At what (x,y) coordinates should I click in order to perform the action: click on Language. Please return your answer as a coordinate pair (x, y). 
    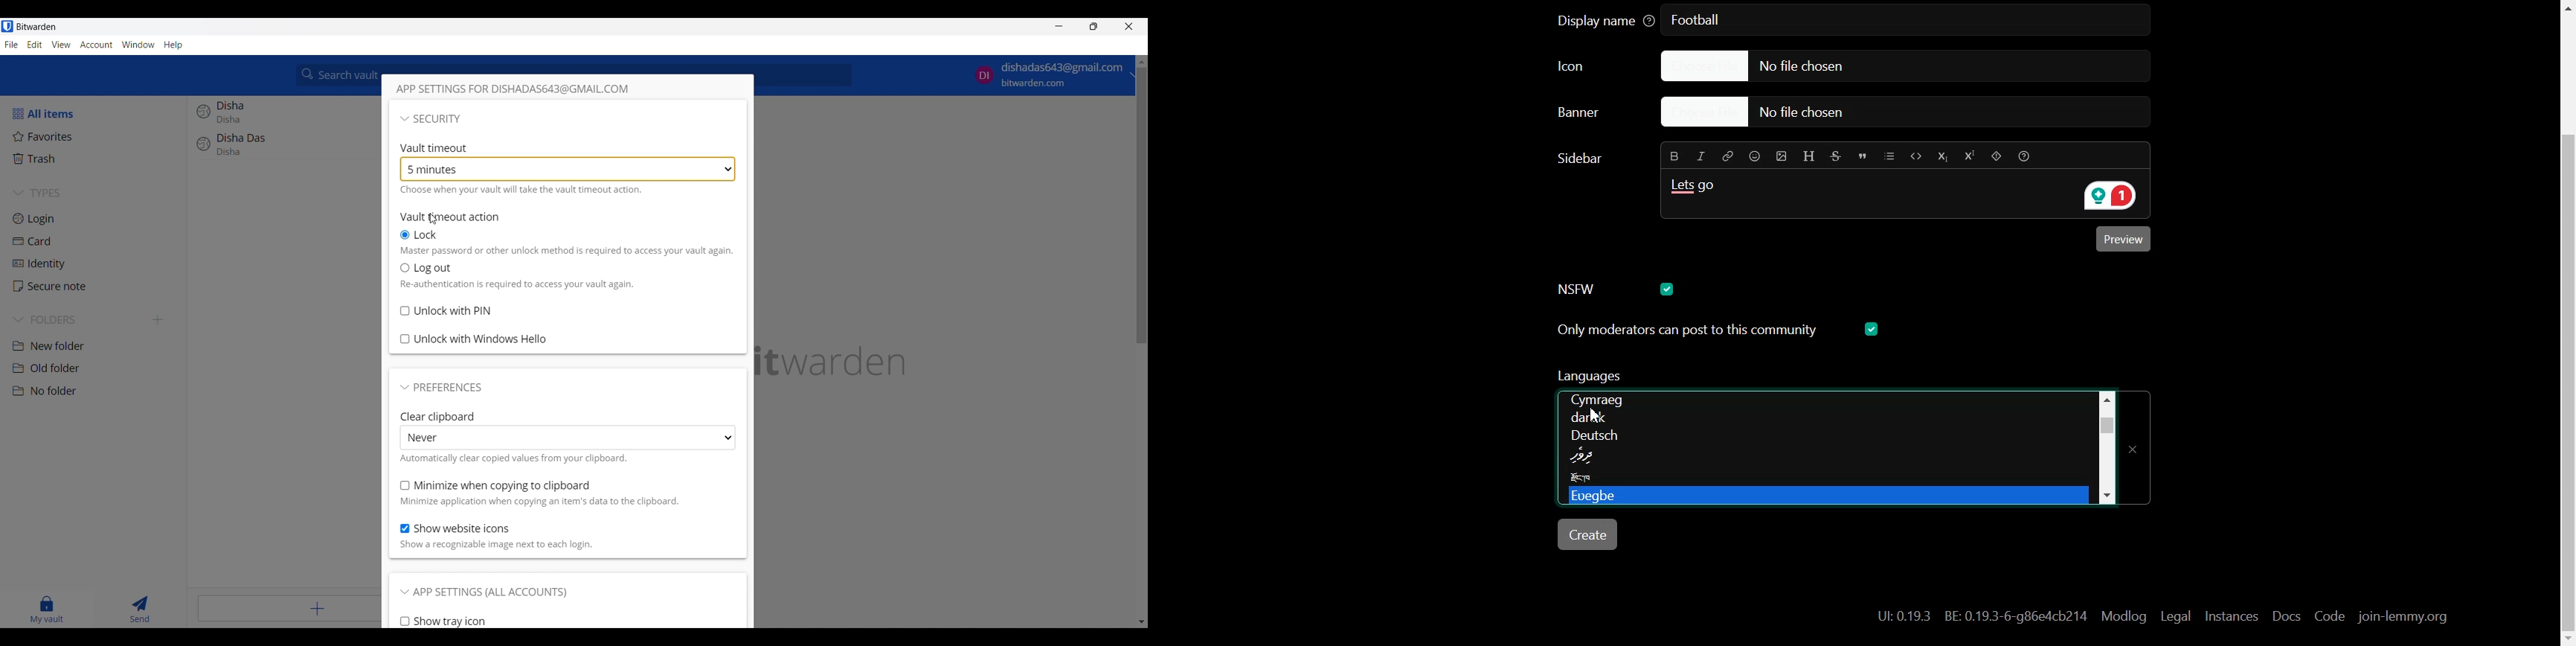
    Looking at the image, I should click on (1822, 399).